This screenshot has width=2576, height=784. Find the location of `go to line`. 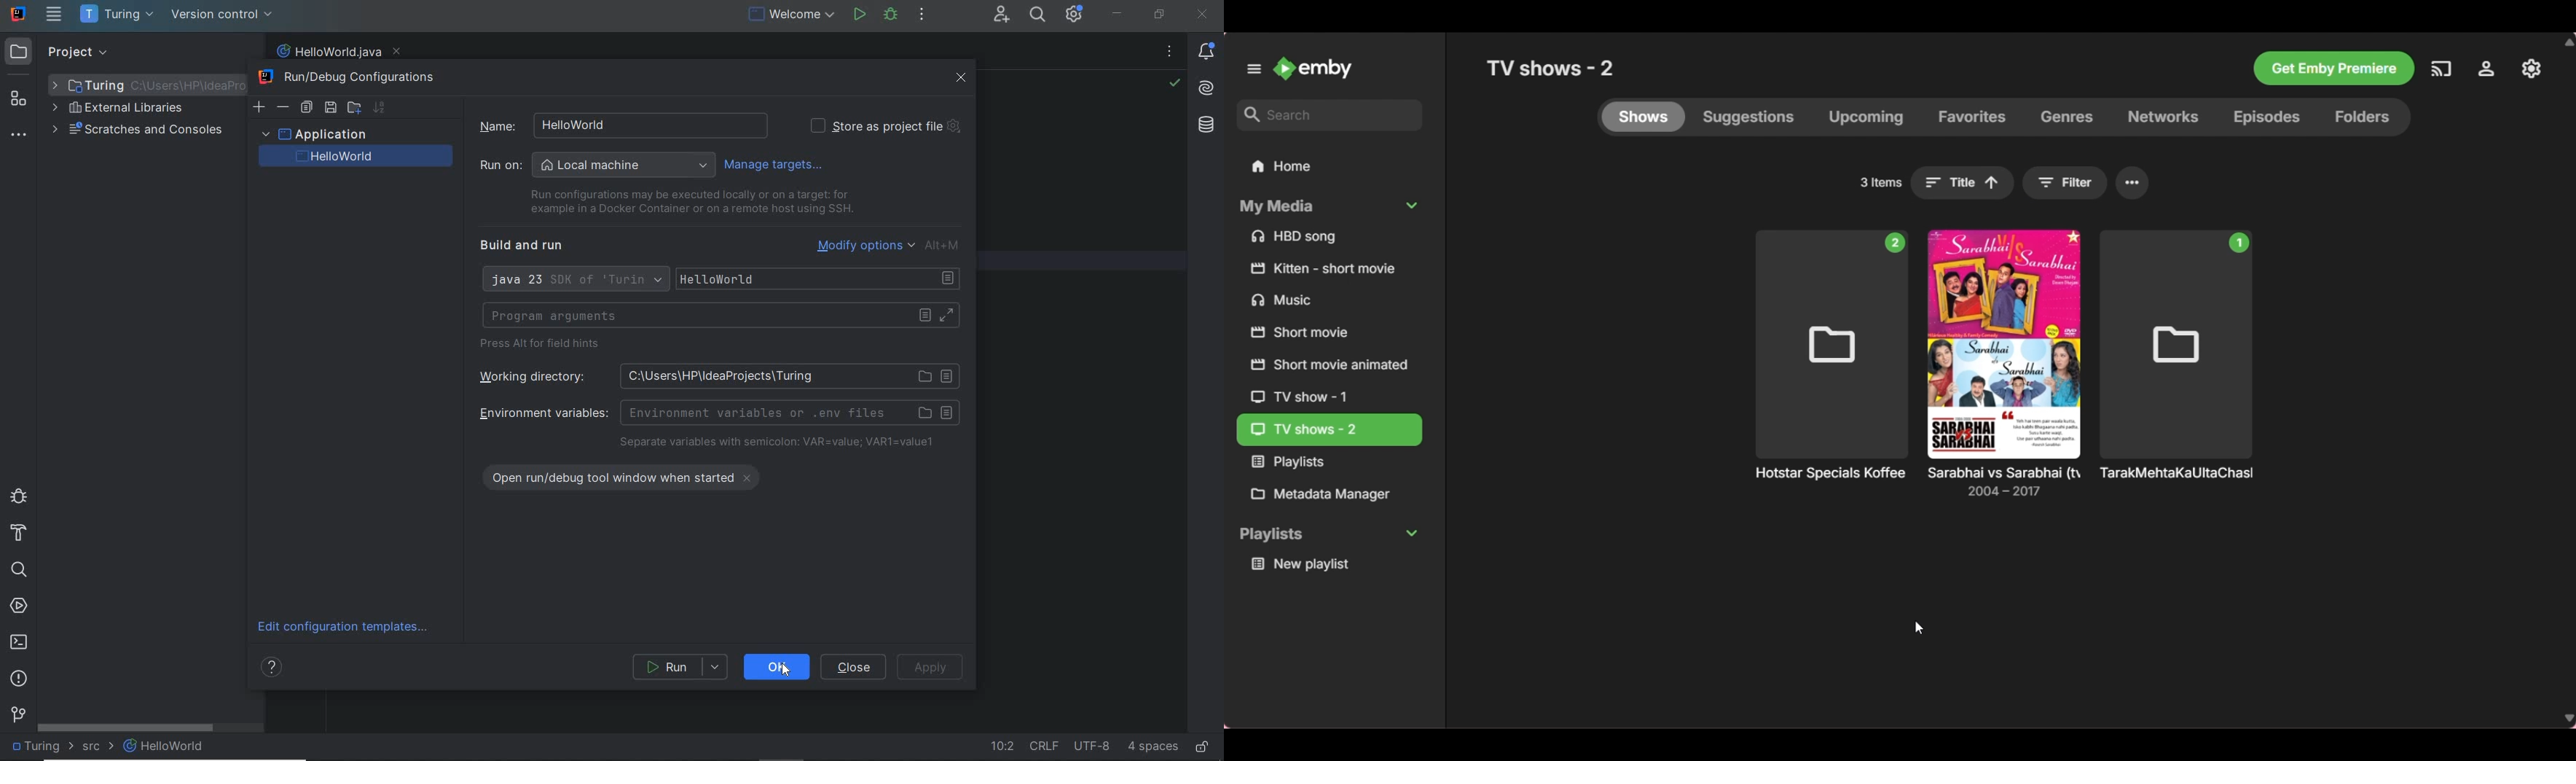

go to line is located at coordinates (1001, 748).